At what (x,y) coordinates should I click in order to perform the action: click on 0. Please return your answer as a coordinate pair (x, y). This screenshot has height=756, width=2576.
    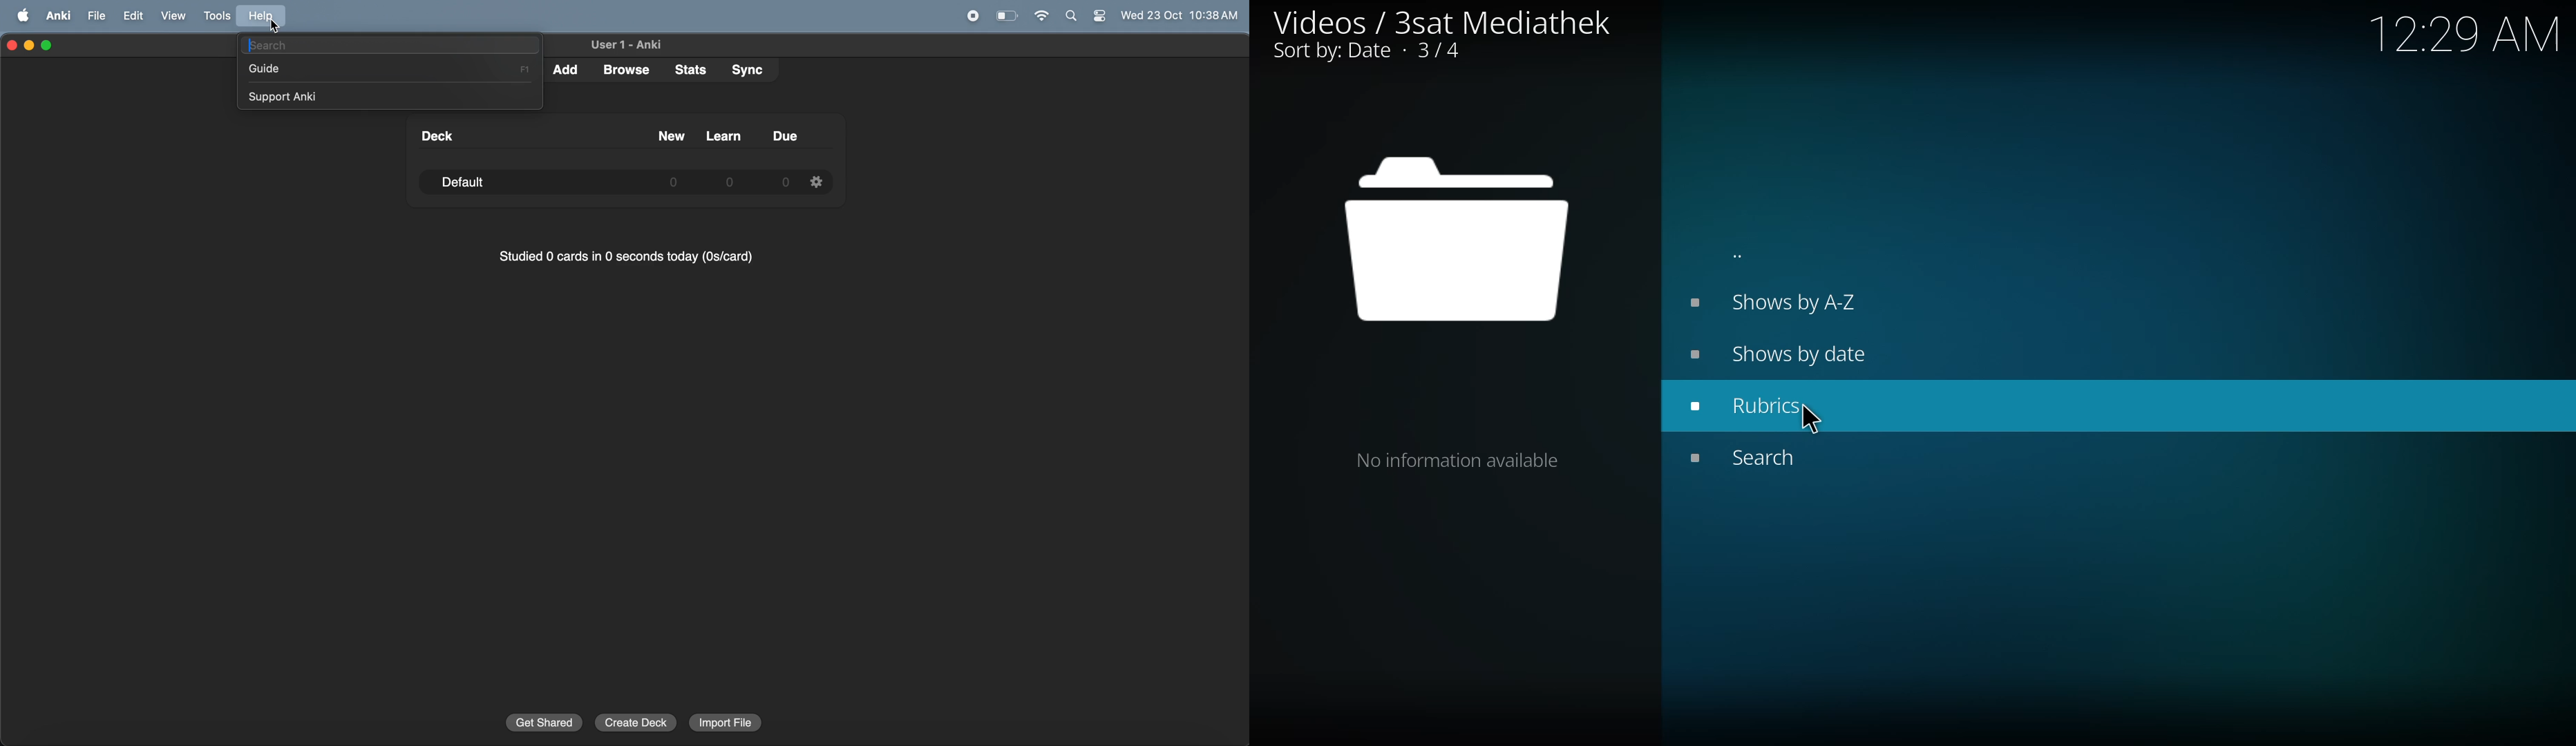
    Looking at the image, I should click on (673, 183).